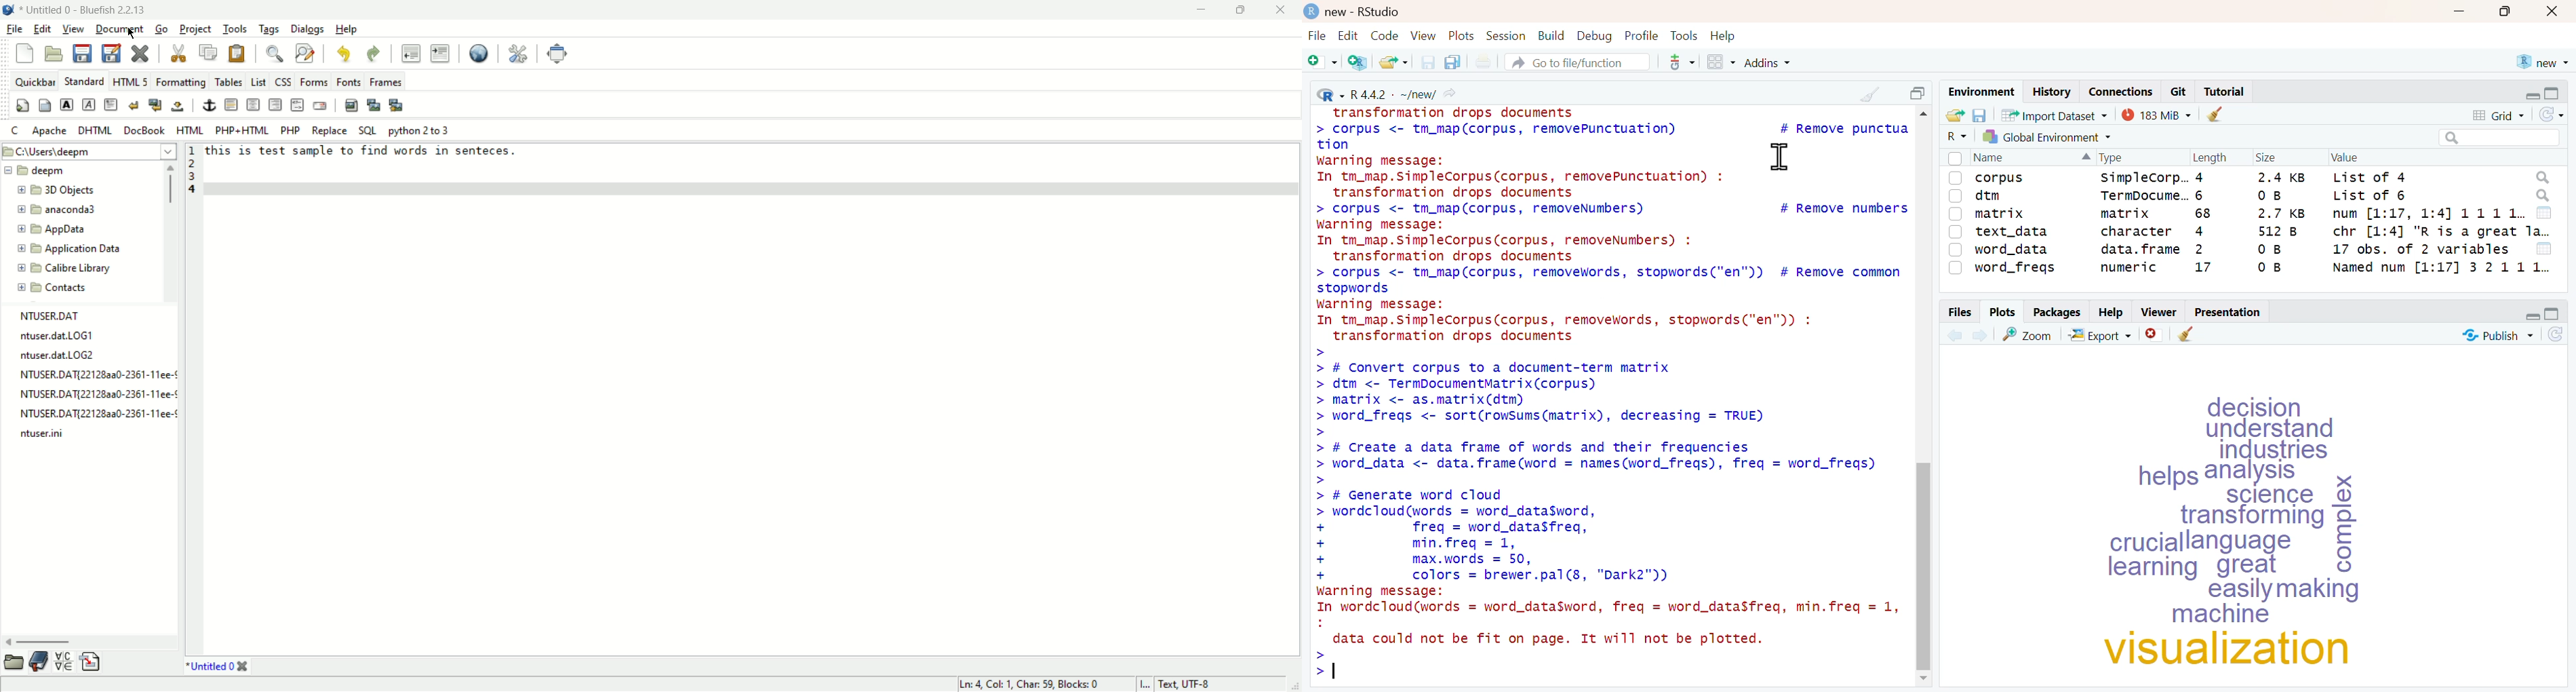  Describe the element at coordinates (2102, 335) in the screenshot. I see `Export` at that location.